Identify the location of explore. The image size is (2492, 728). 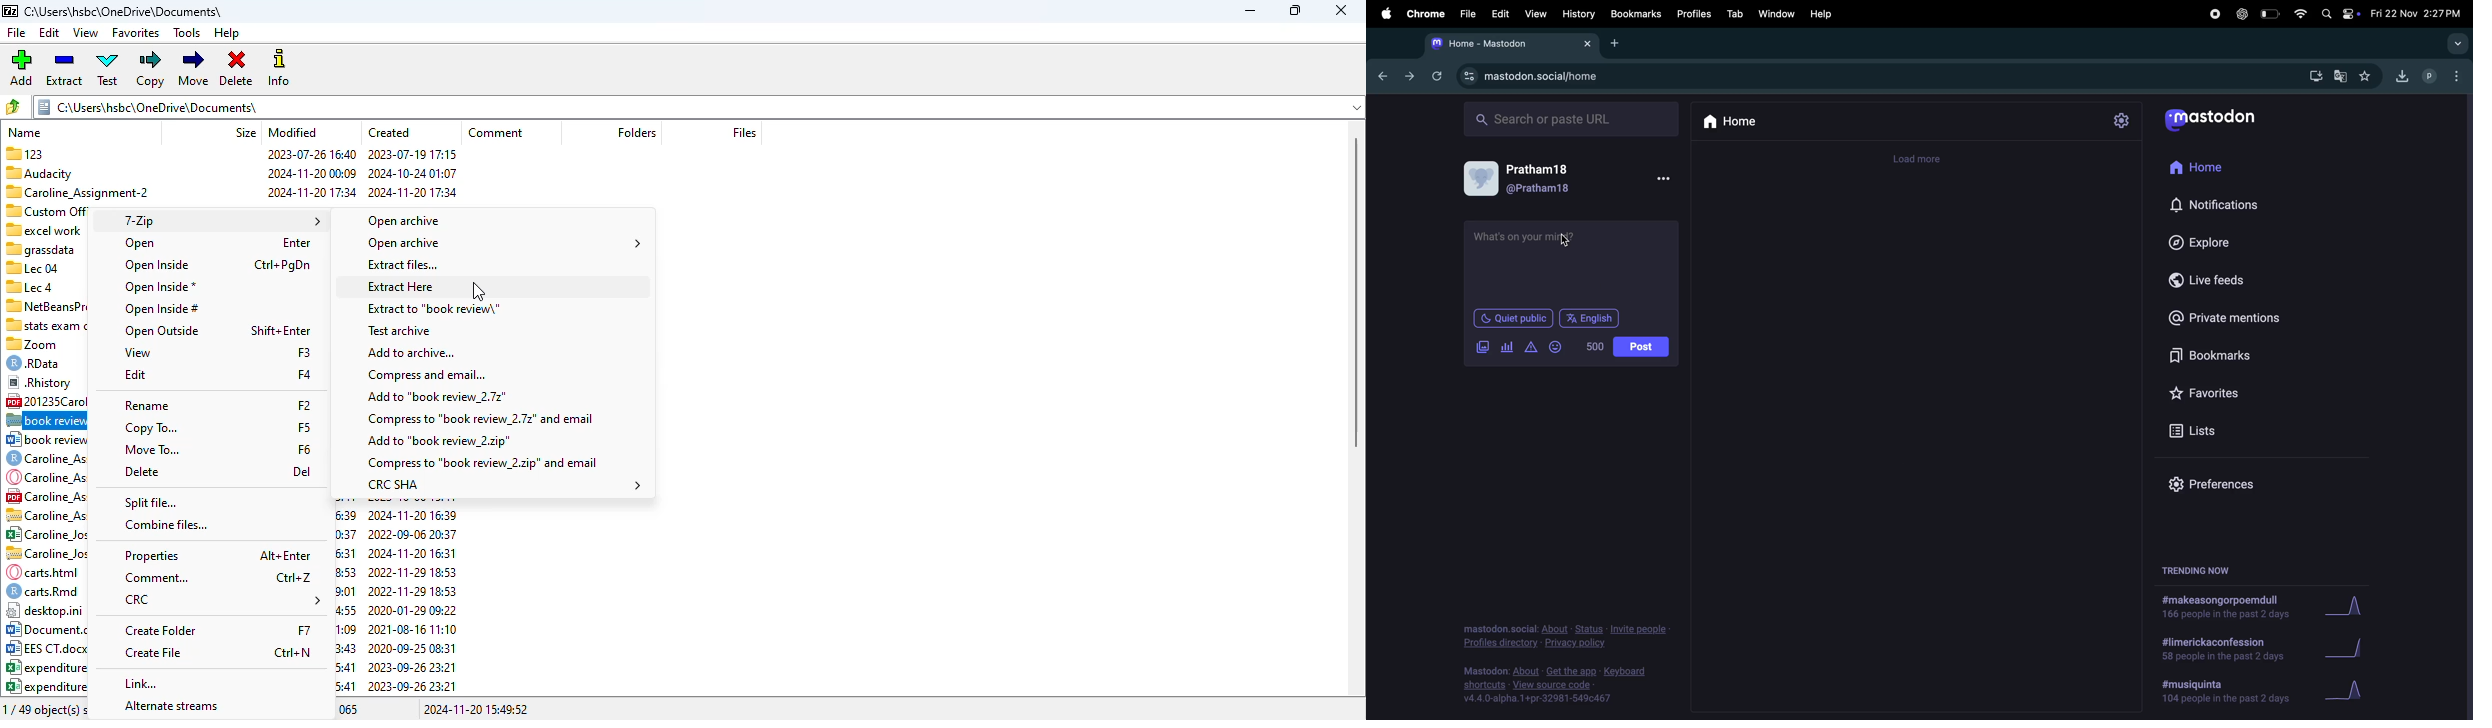
(2236, 242).